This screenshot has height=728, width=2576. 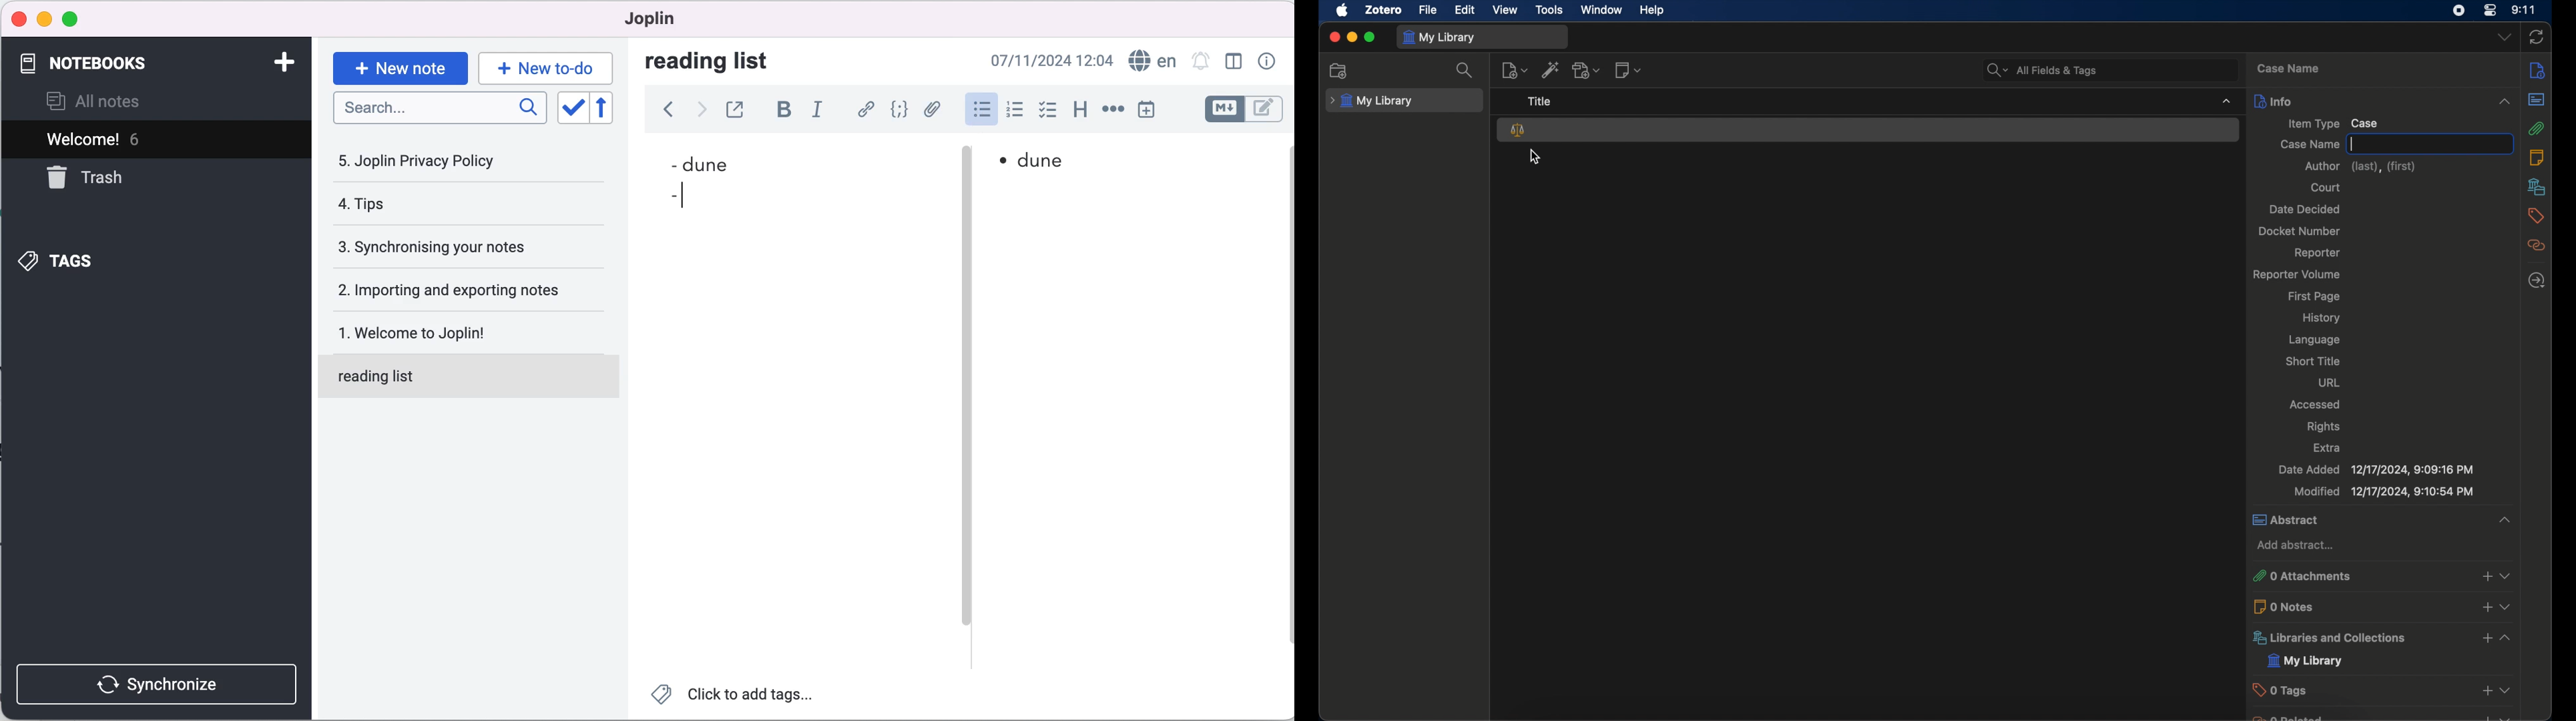 What do you see at coordinates (1231, 62) in the screenshot?
I see `toggle editor layout` at bounding box center [1231, 62].